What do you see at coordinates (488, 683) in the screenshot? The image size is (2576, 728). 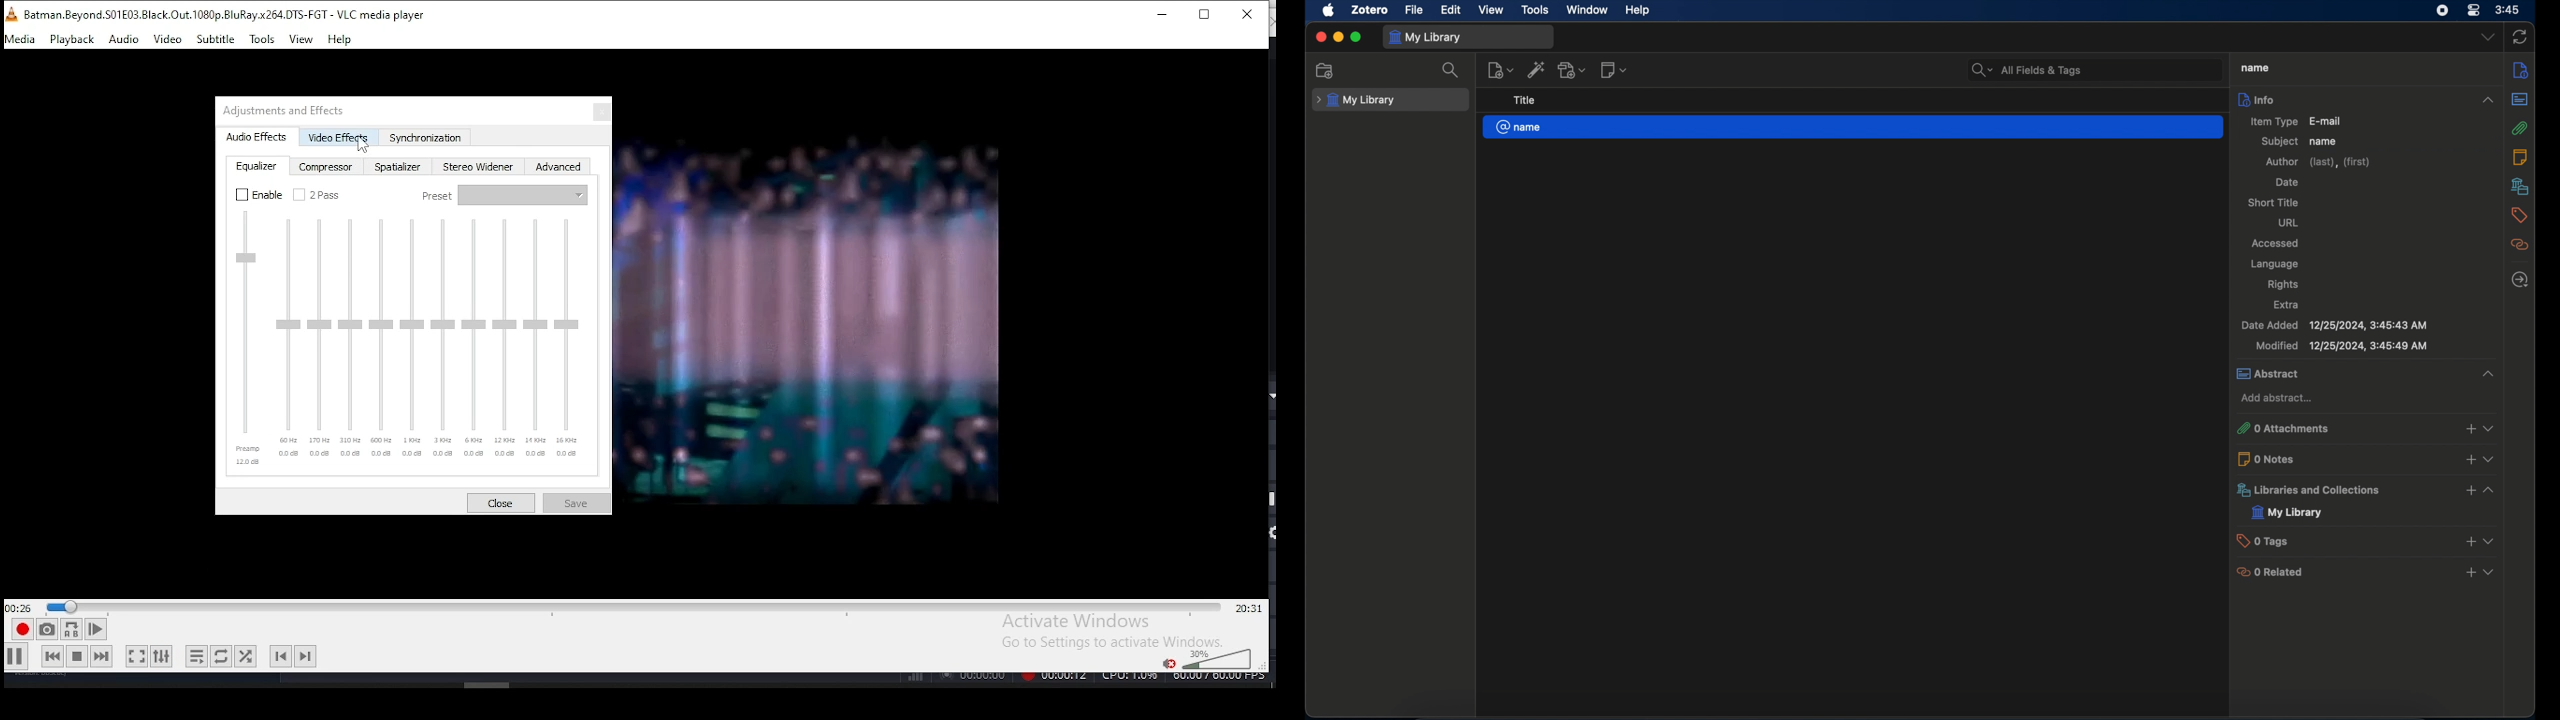 I see `` at bounding box center [488, 683].